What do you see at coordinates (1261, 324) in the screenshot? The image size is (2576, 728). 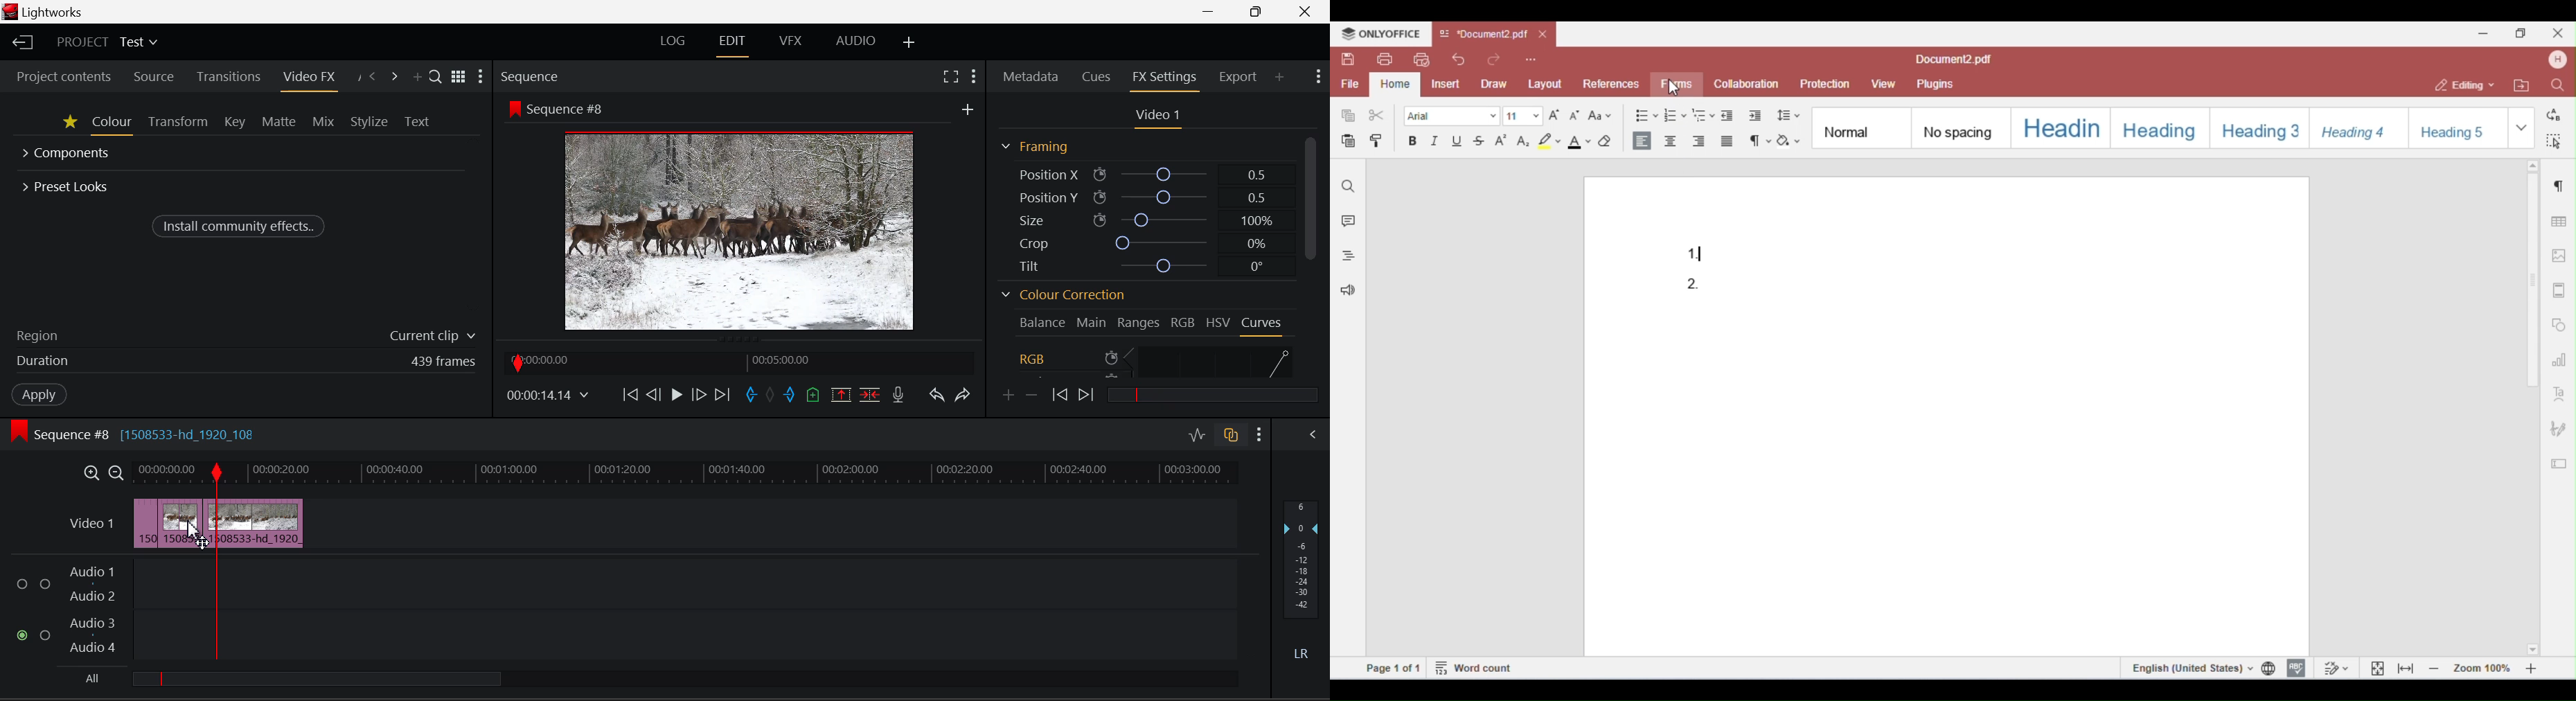 I see `Curves Tab Open` at bounding box center [1261, 324].